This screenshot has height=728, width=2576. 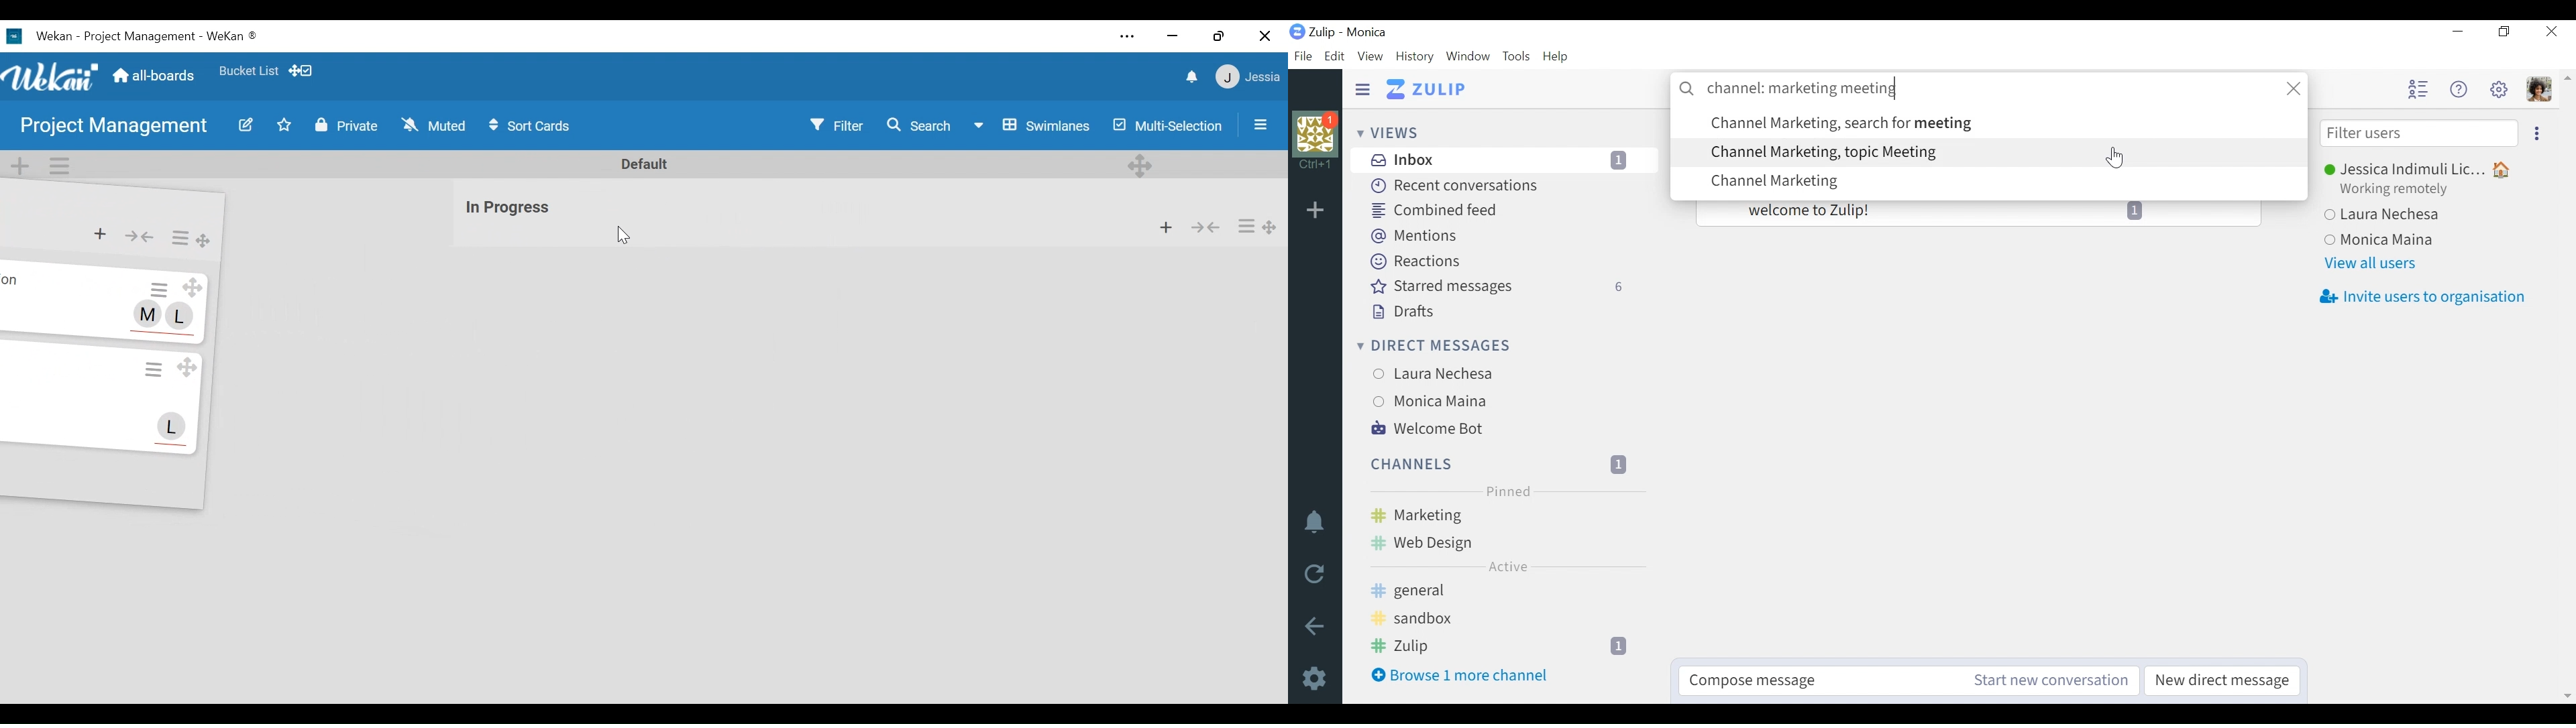 What do you see at coordinates (1974, 89) in the screenshot?
I see `channel: marketing meeting` at bounding box center [1974, 89].